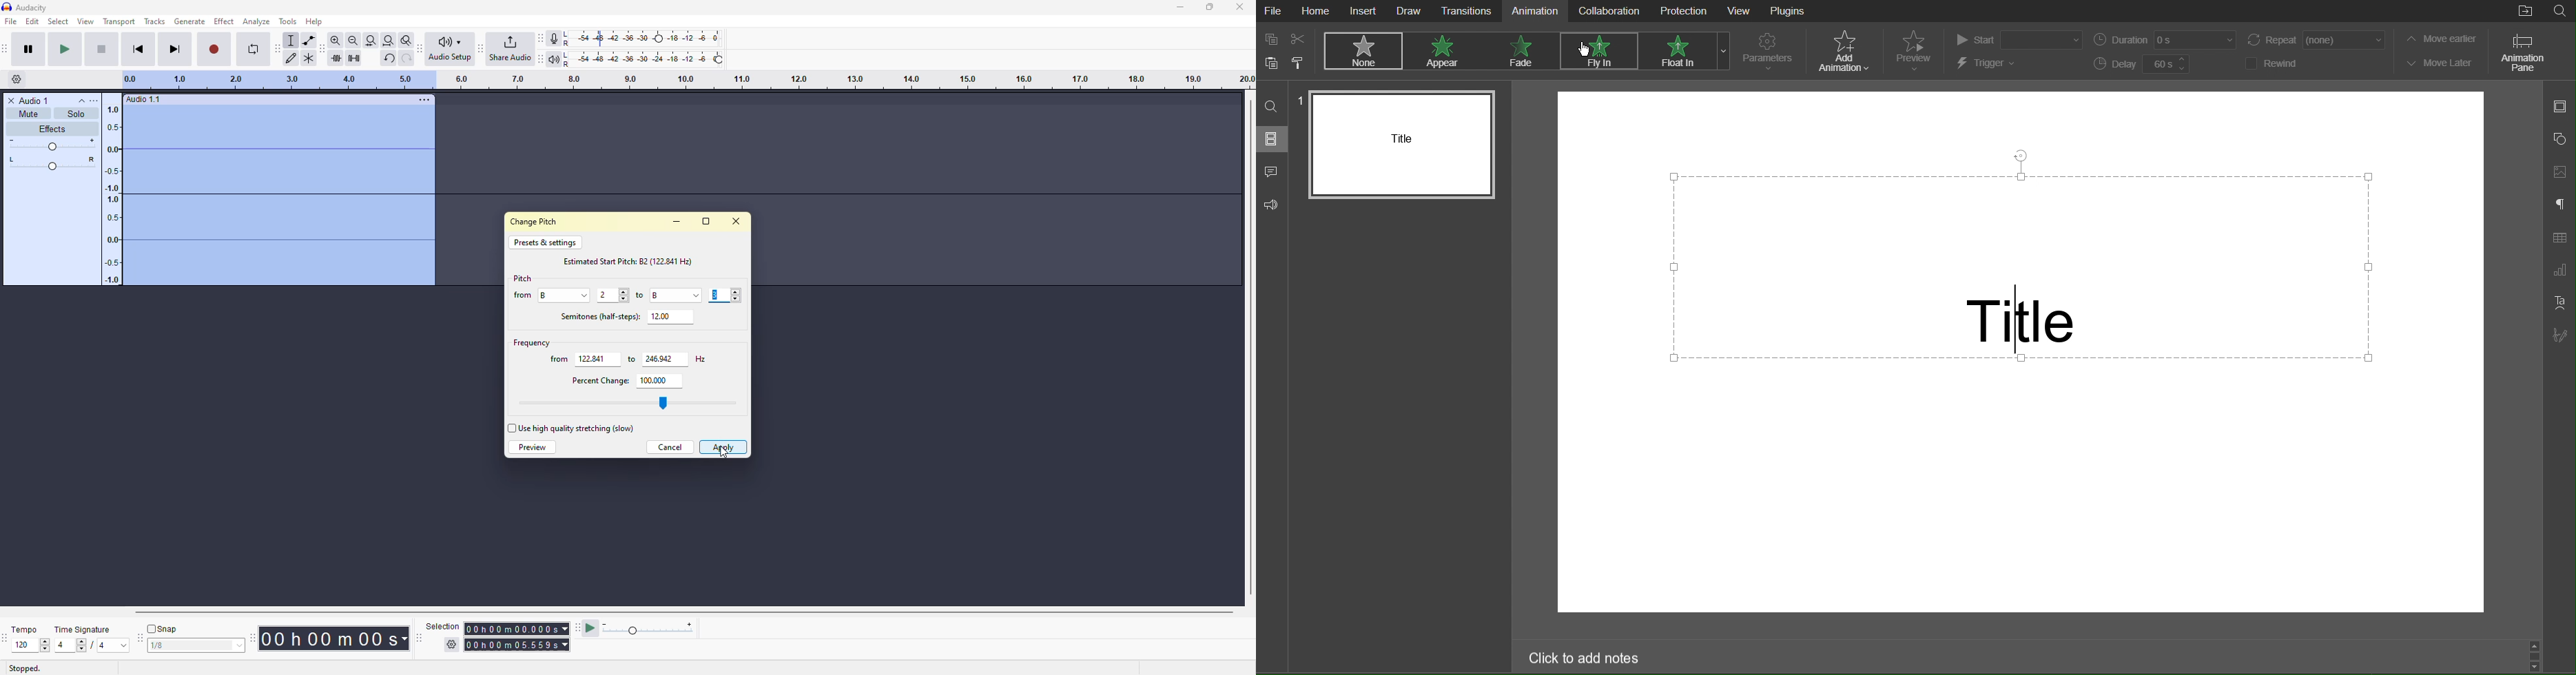  What do you see at coordinates (2559, 238) in the screenshot?
I see `Table Settings` at bounding box center [2559, 238].